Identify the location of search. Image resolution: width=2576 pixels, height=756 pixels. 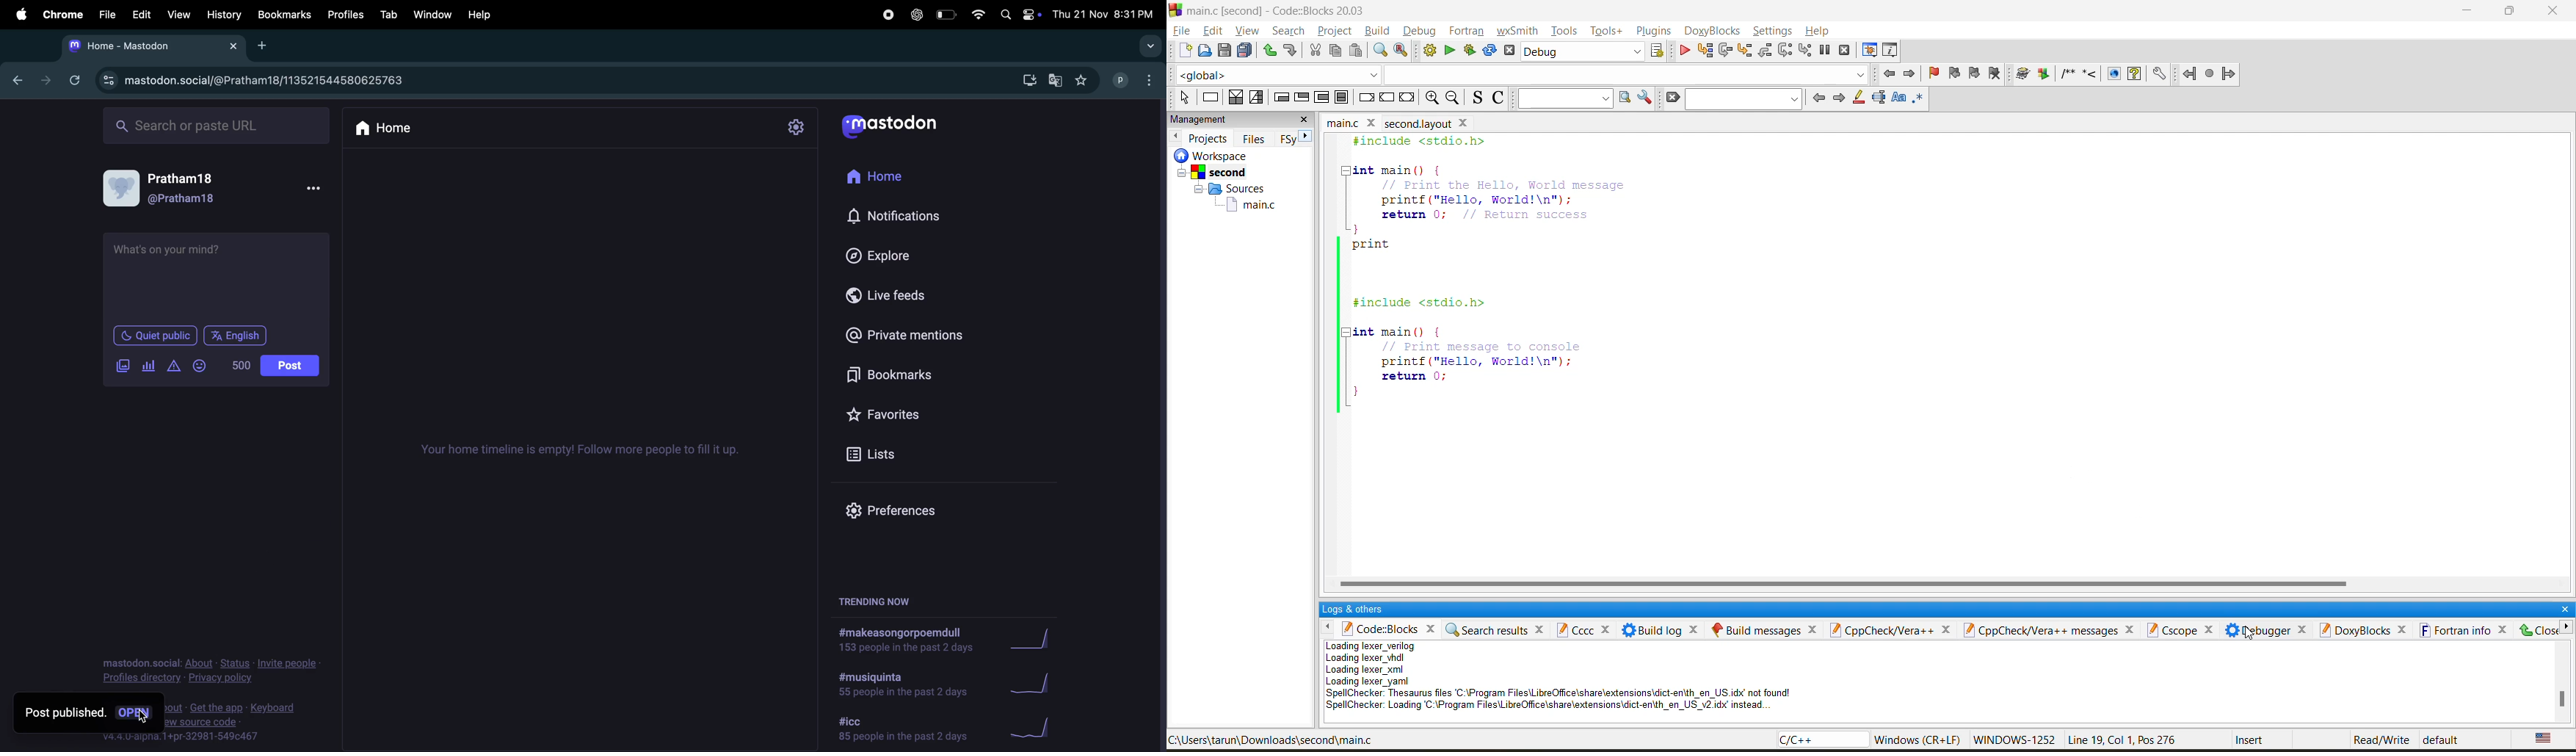
(1744, 101).